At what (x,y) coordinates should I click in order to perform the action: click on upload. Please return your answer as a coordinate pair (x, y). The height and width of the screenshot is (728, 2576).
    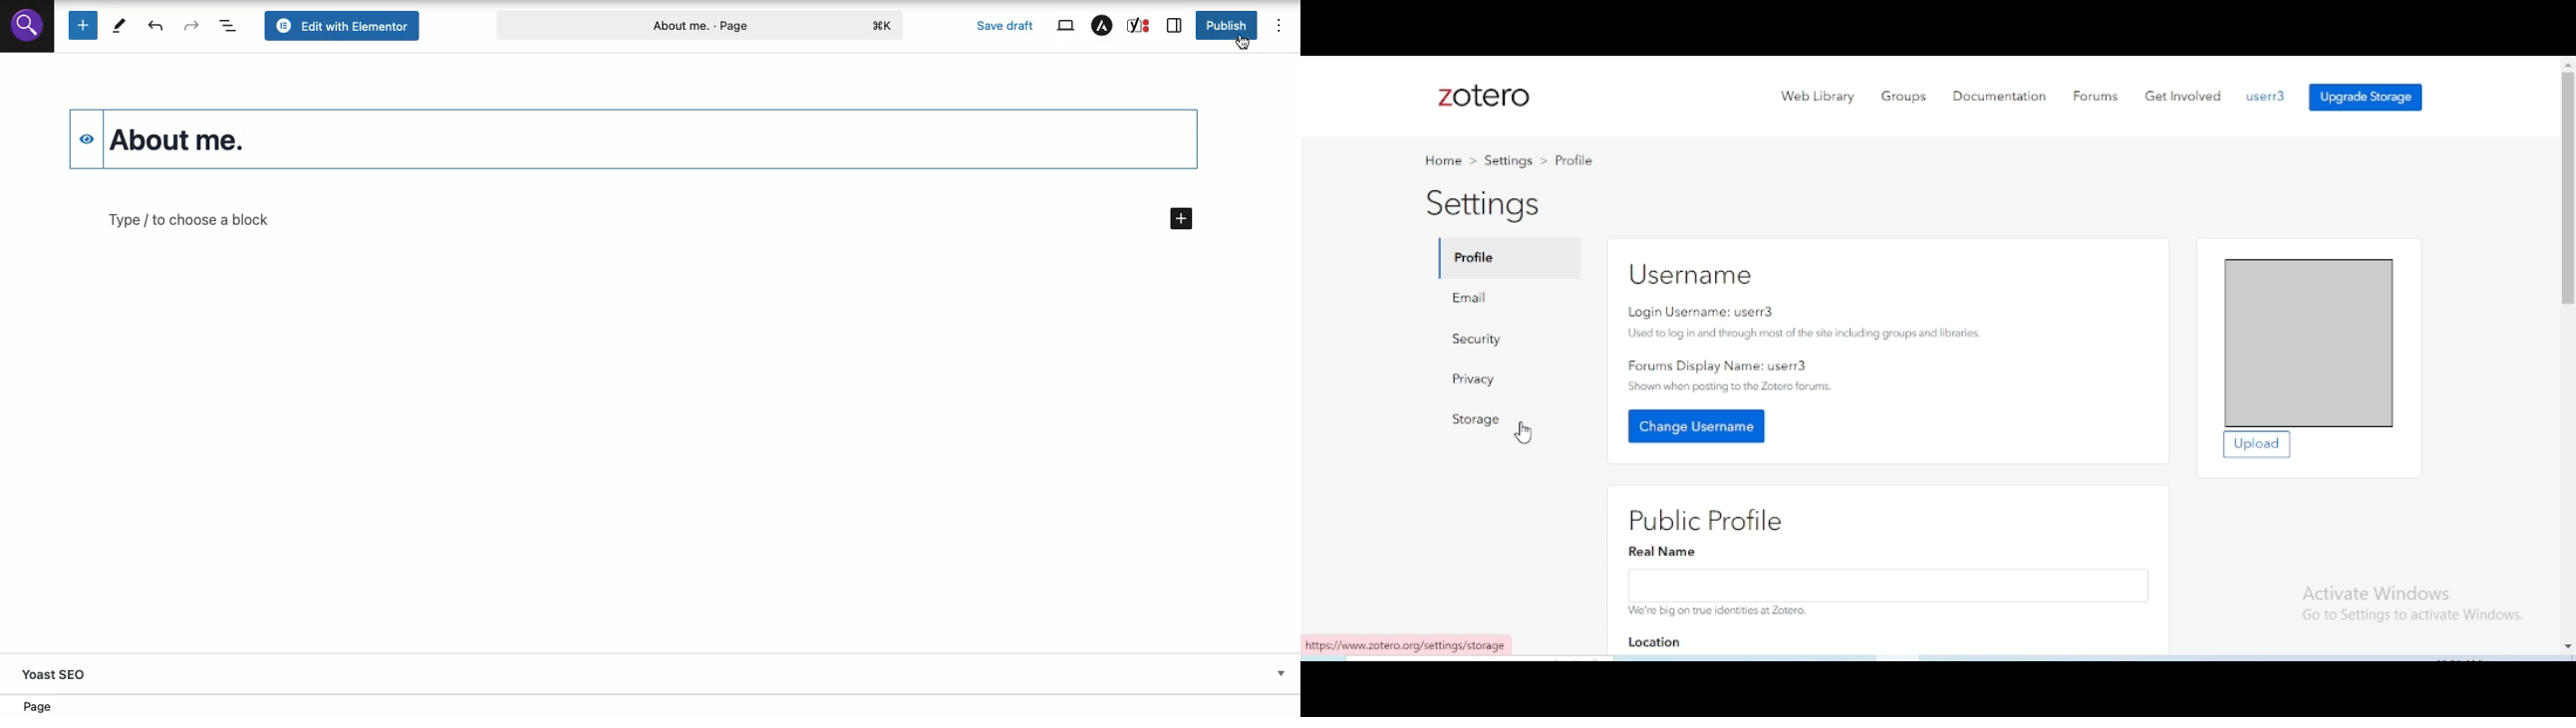
    Looking at the image, I should click on (2257, 445).